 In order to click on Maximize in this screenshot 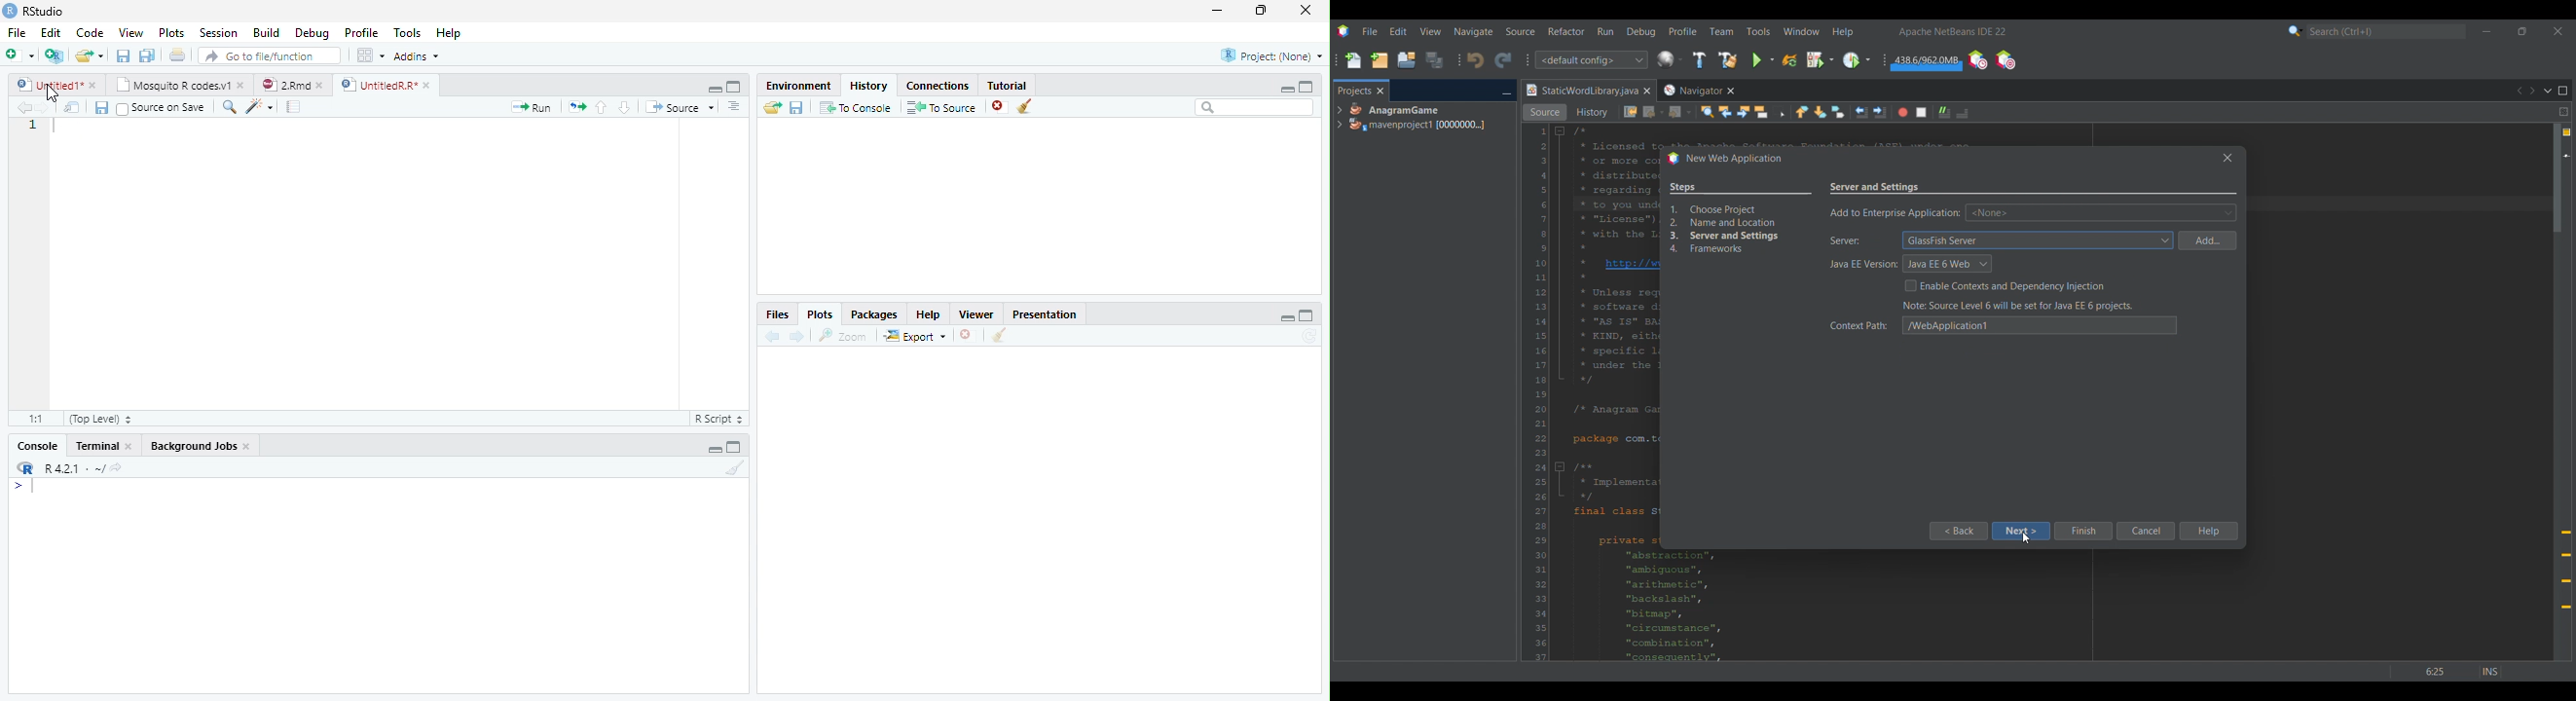, I will do `click(1260, 10)`.